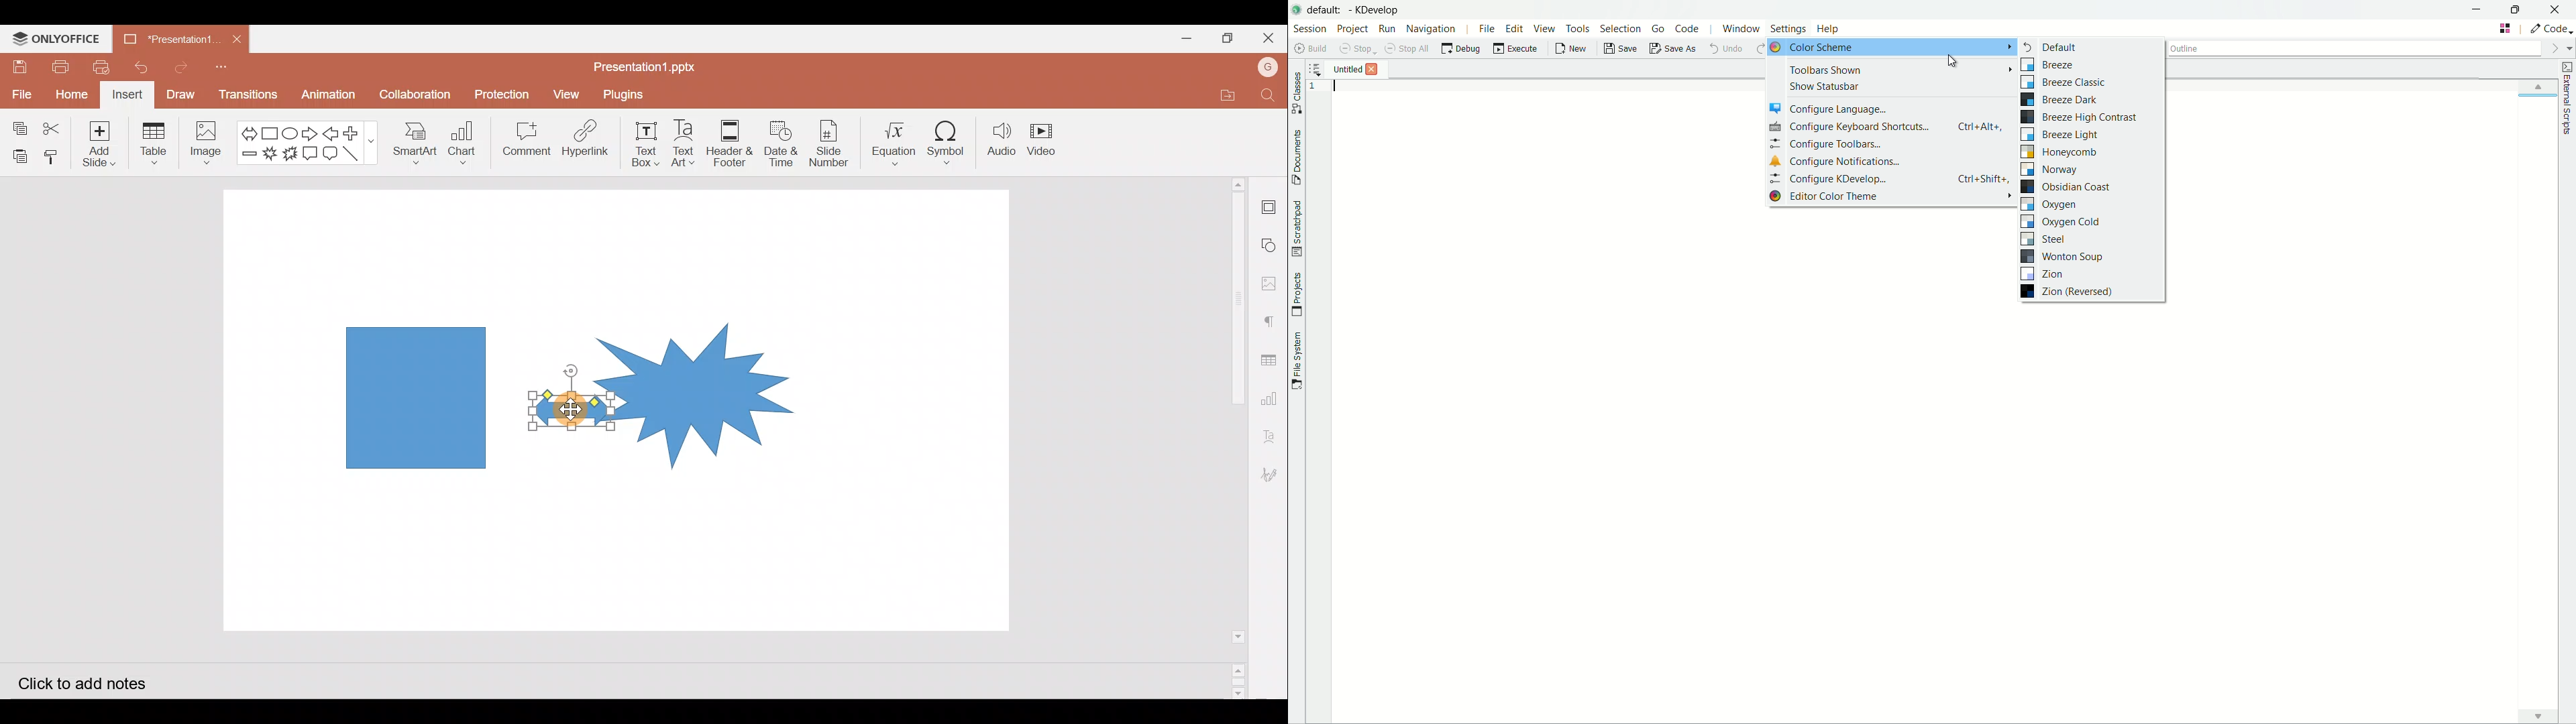 The image size is (2576, 728). Describe the element at coordinates (185, 96) in the screenshot. I see `Draw` at that location.